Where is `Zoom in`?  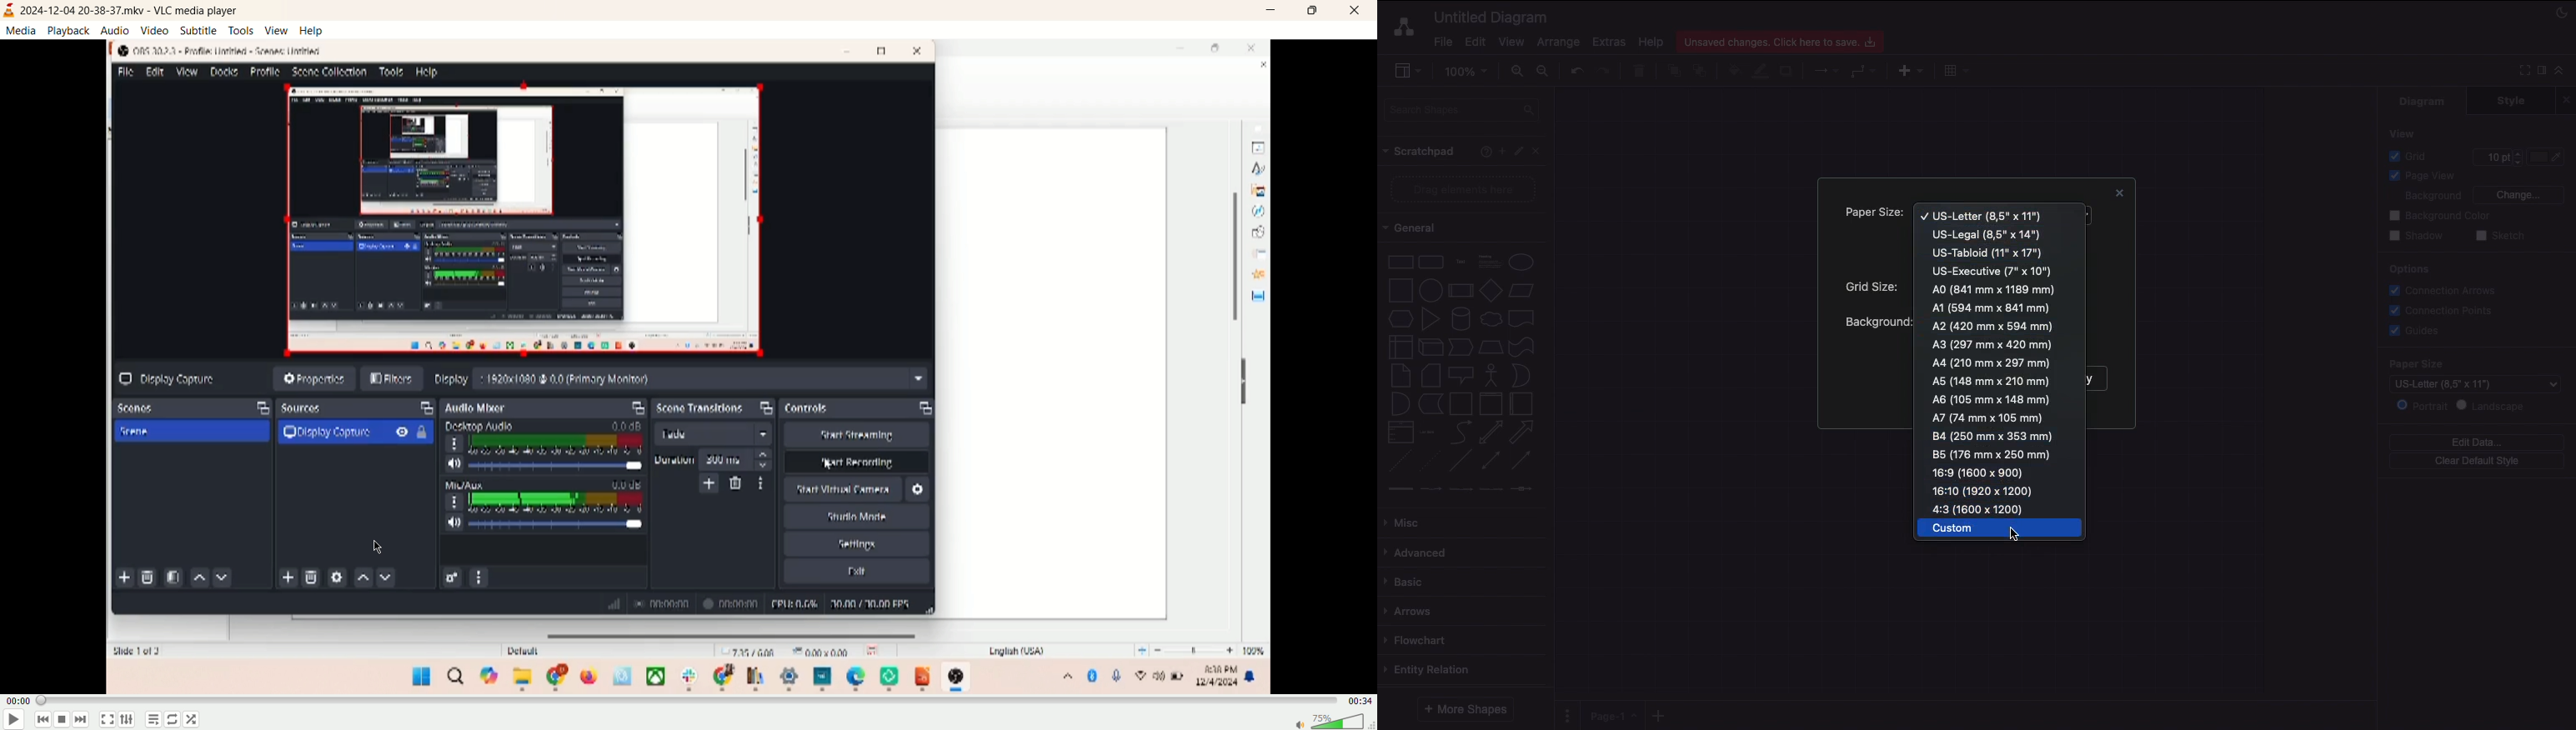 Zoom in is located at coordinates (1516, 72).